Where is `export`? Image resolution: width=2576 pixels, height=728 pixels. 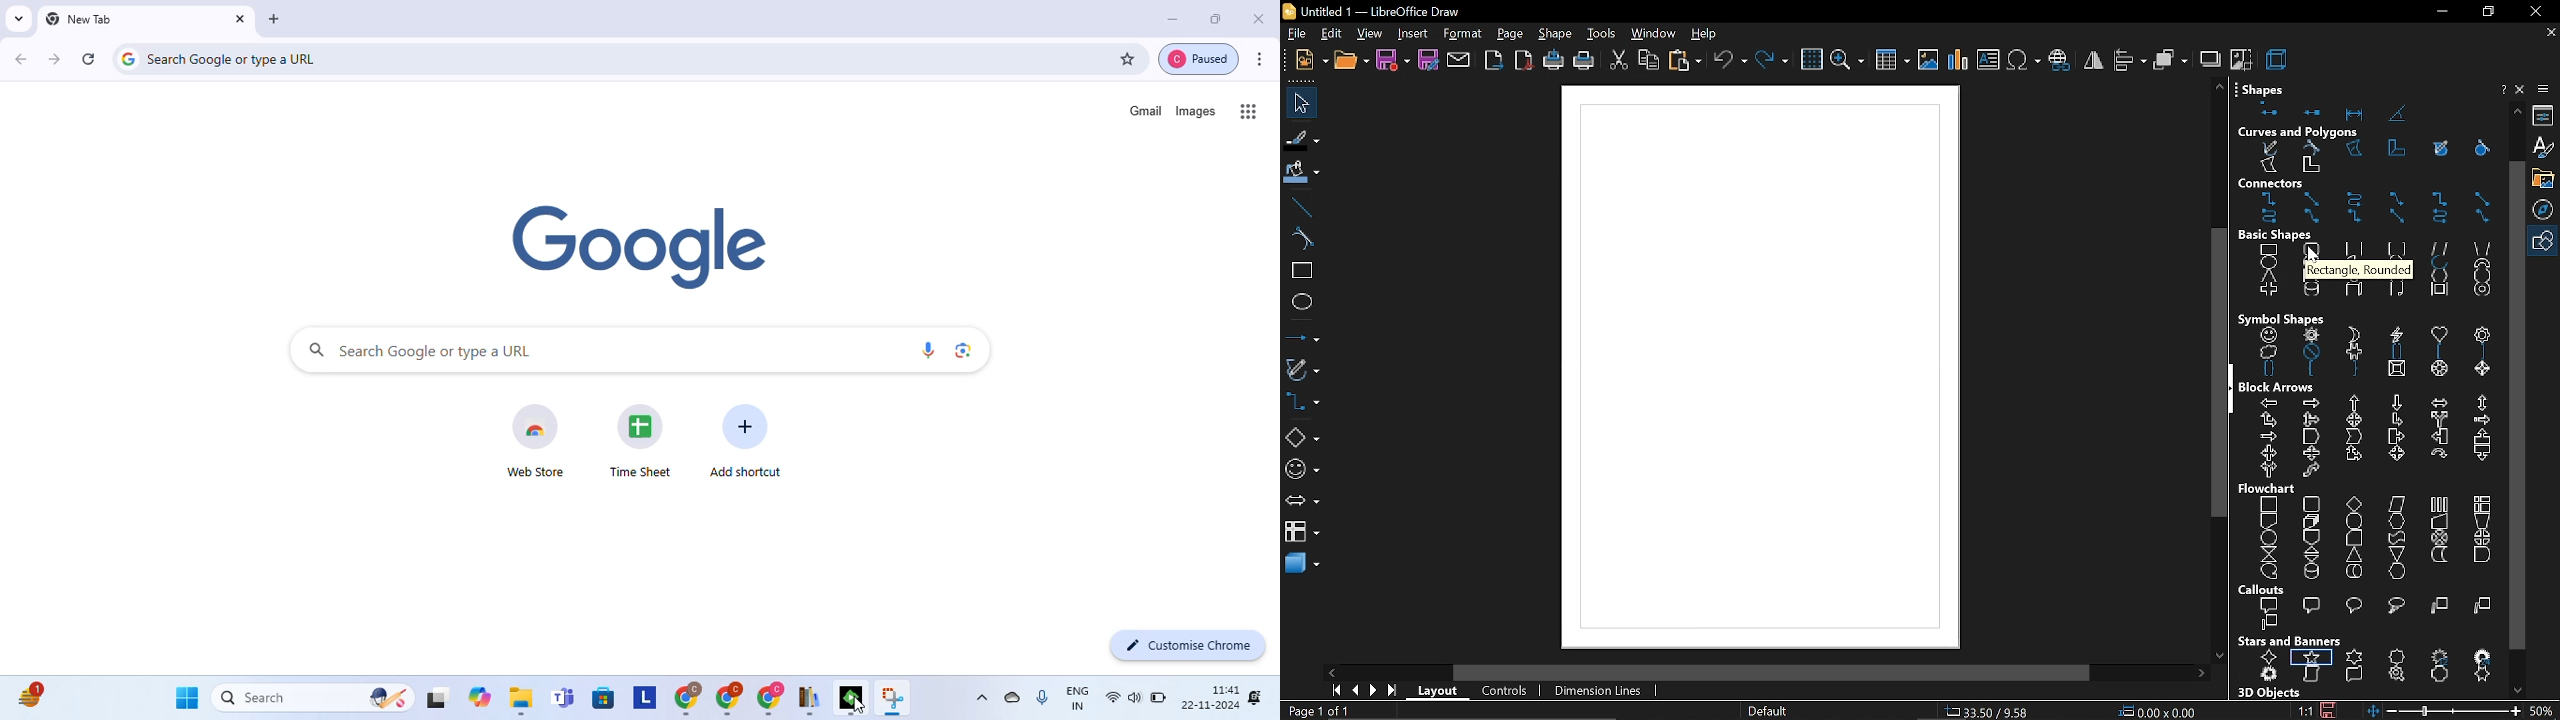 export is located at coordinates (1495, 62).